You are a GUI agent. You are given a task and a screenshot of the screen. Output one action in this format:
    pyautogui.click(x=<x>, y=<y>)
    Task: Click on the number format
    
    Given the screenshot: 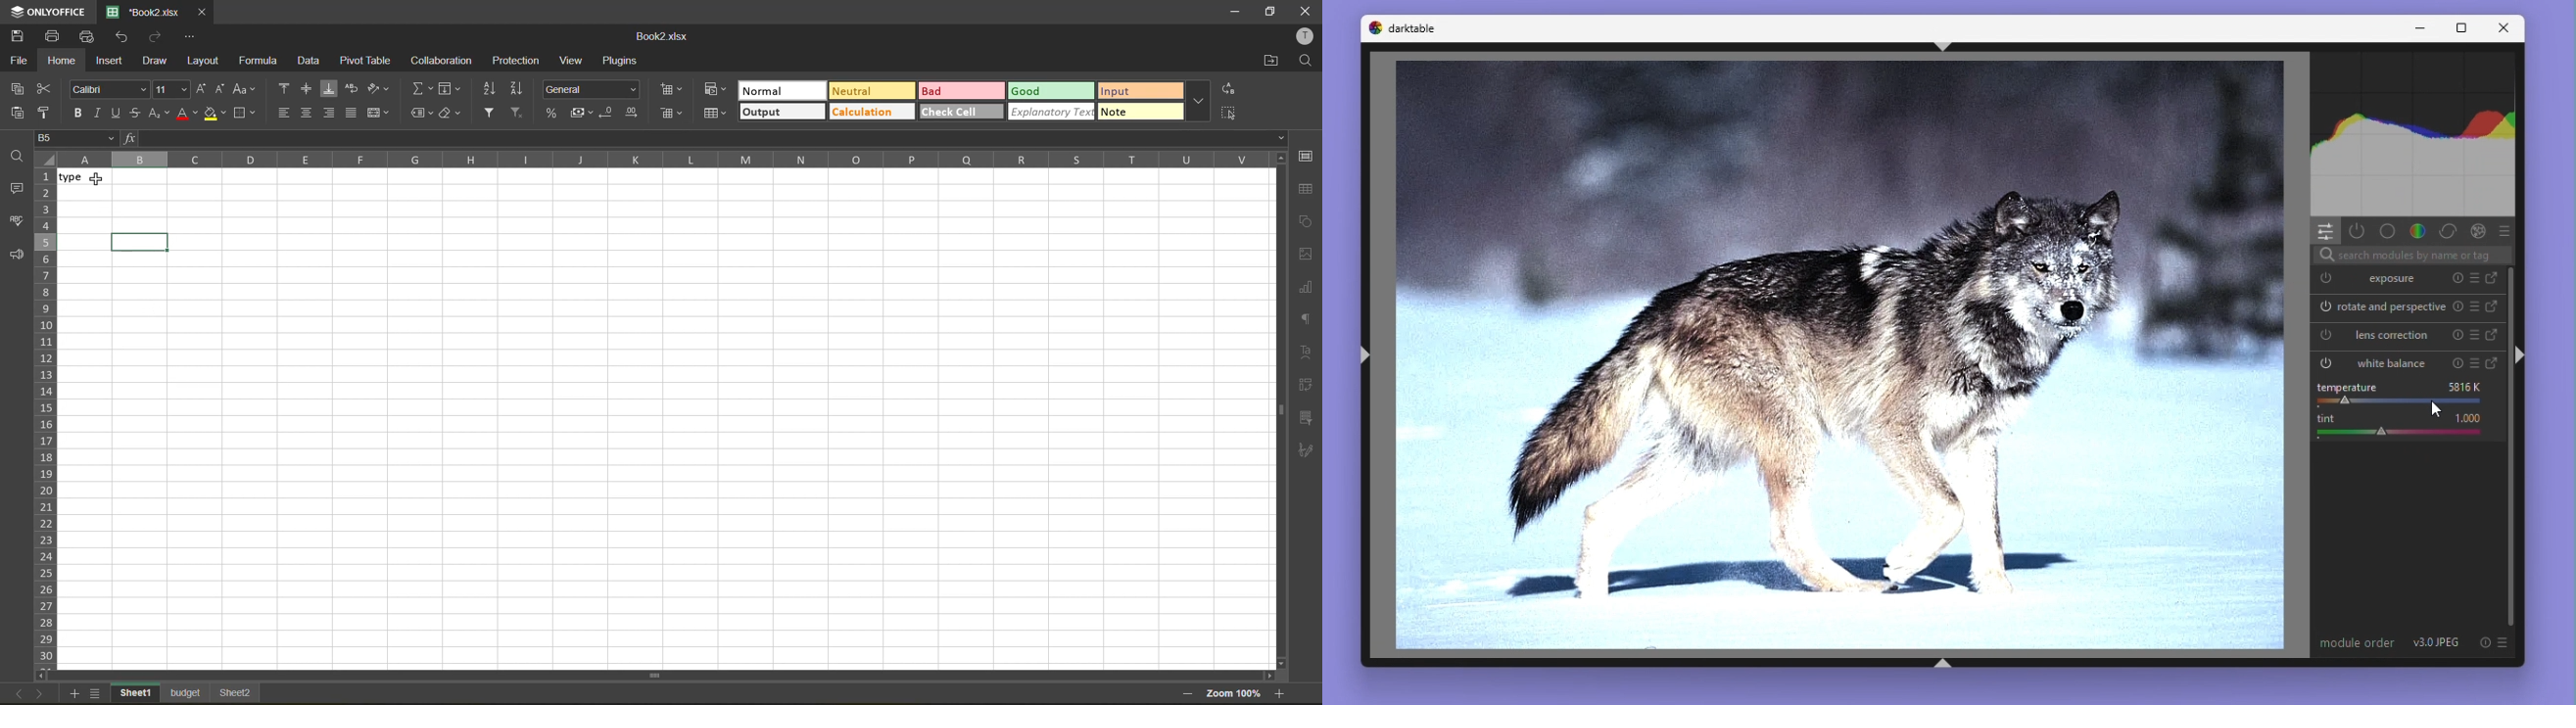 What is the action you would take?
    pyautogui.click(x=594, y=91)
    